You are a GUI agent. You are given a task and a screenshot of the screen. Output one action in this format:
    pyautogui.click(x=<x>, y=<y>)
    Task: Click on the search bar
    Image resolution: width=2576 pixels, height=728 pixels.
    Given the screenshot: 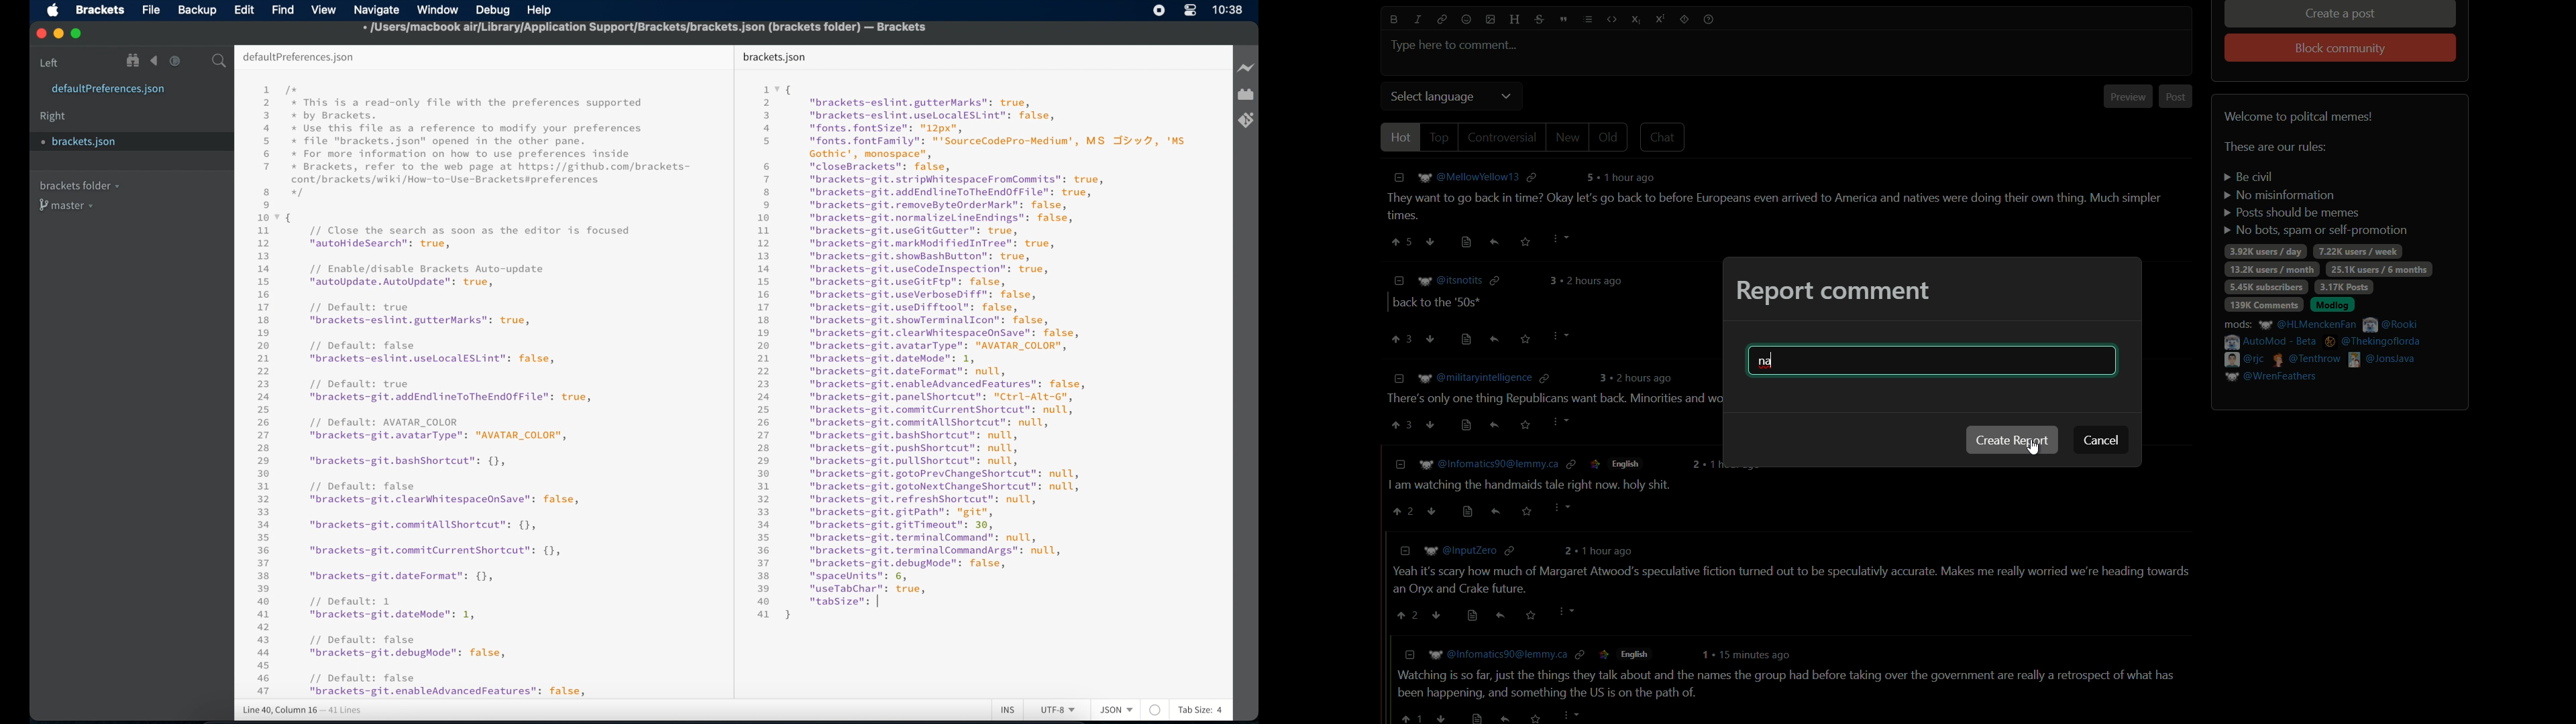 What is the action you would take?
    pyautogui.click(x=219, y=62)
    